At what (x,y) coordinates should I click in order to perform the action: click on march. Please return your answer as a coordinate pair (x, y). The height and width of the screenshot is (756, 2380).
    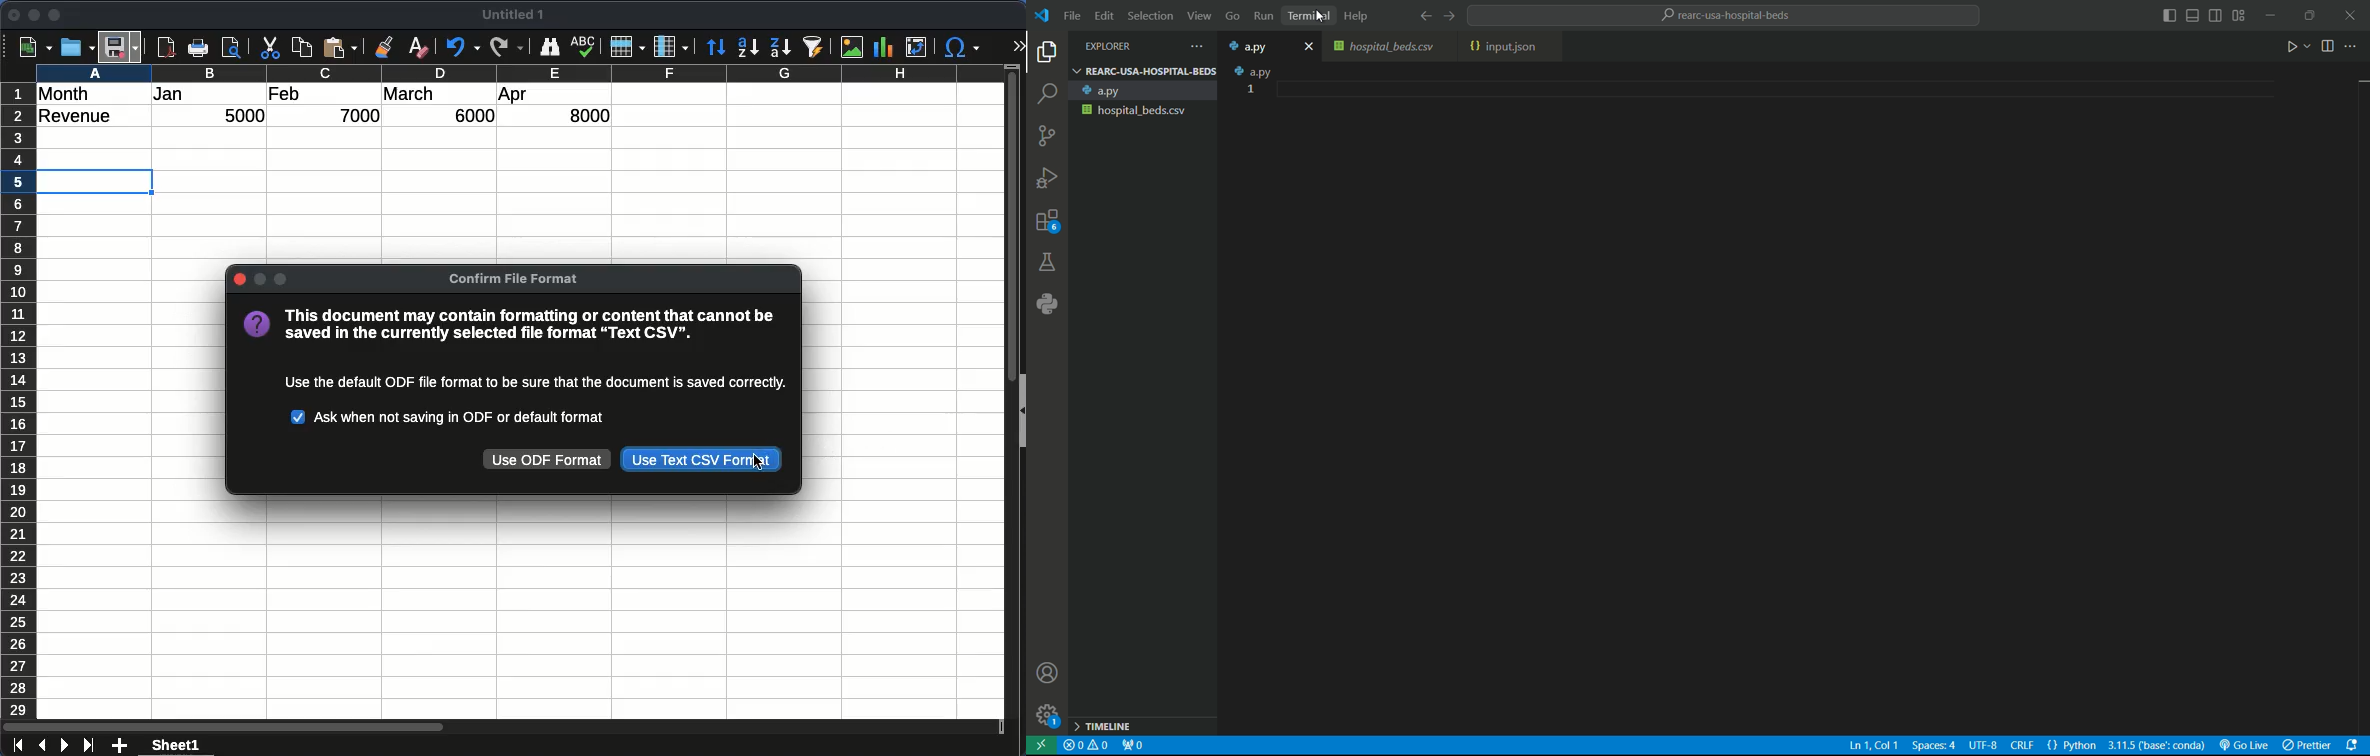
    Looking at the image, I should click on (409, 94).